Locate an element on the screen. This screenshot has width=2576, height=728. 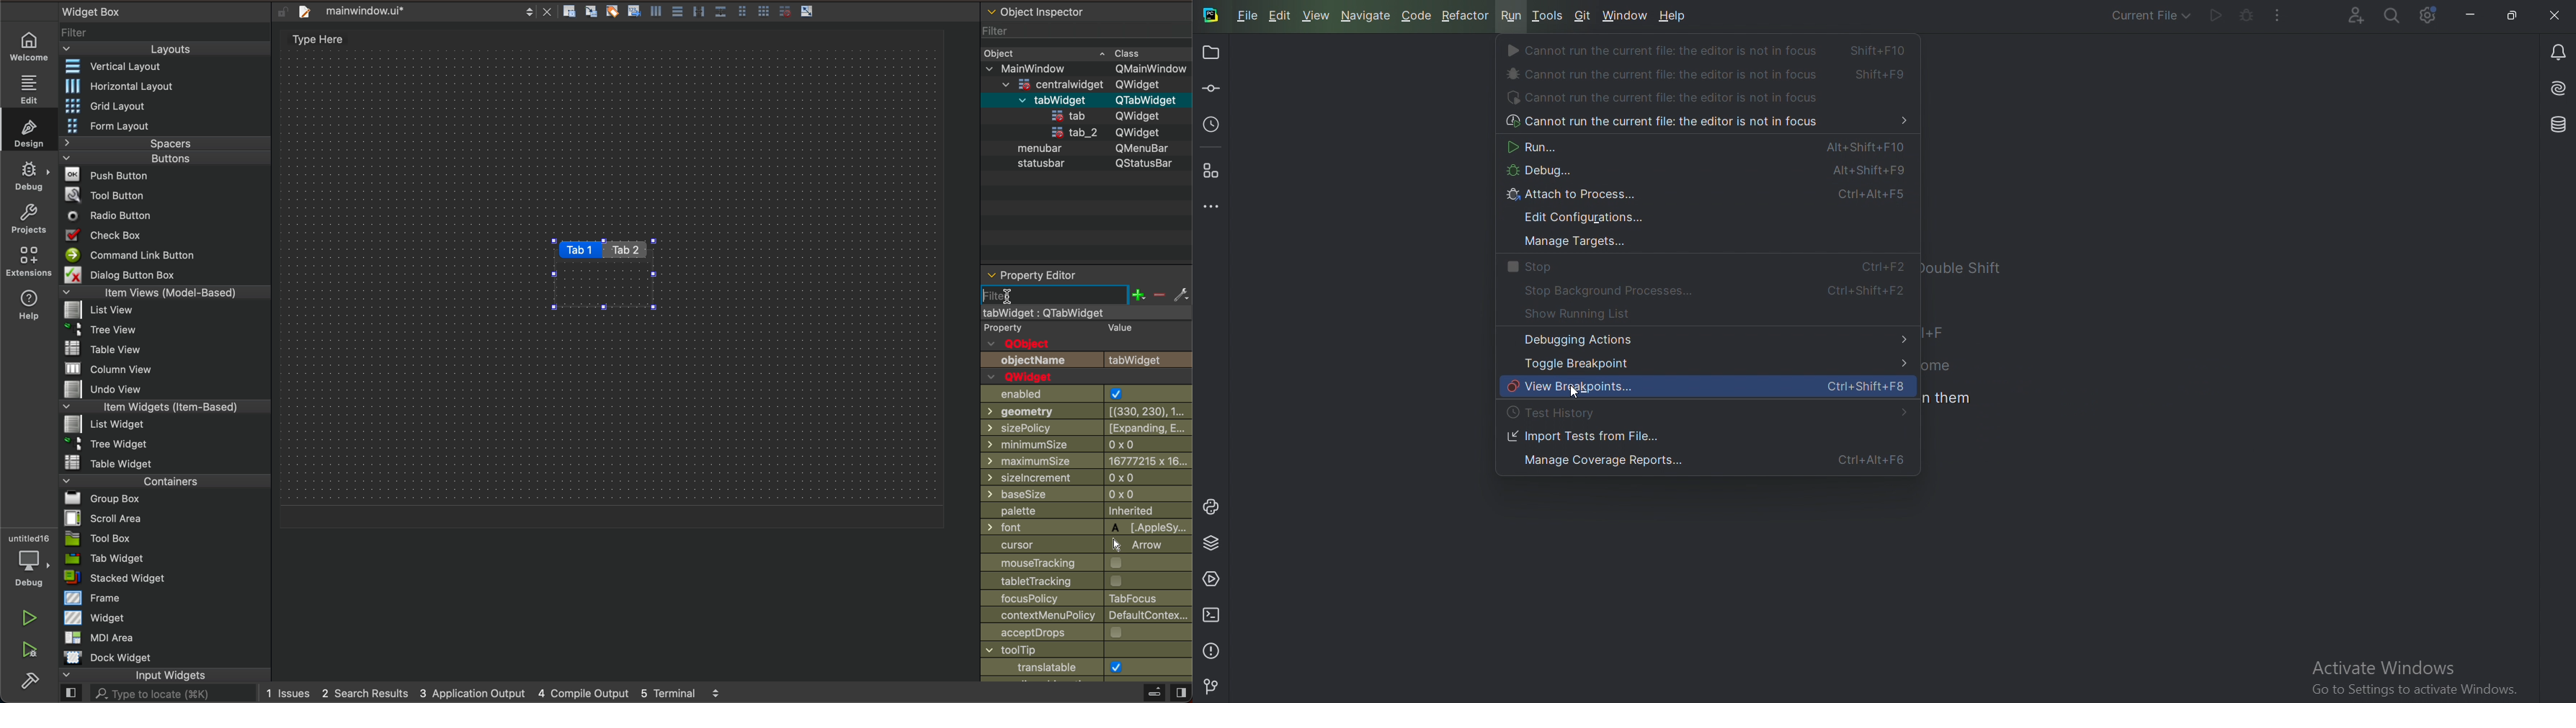
Attach the process is located at coordinates (1708, 197).